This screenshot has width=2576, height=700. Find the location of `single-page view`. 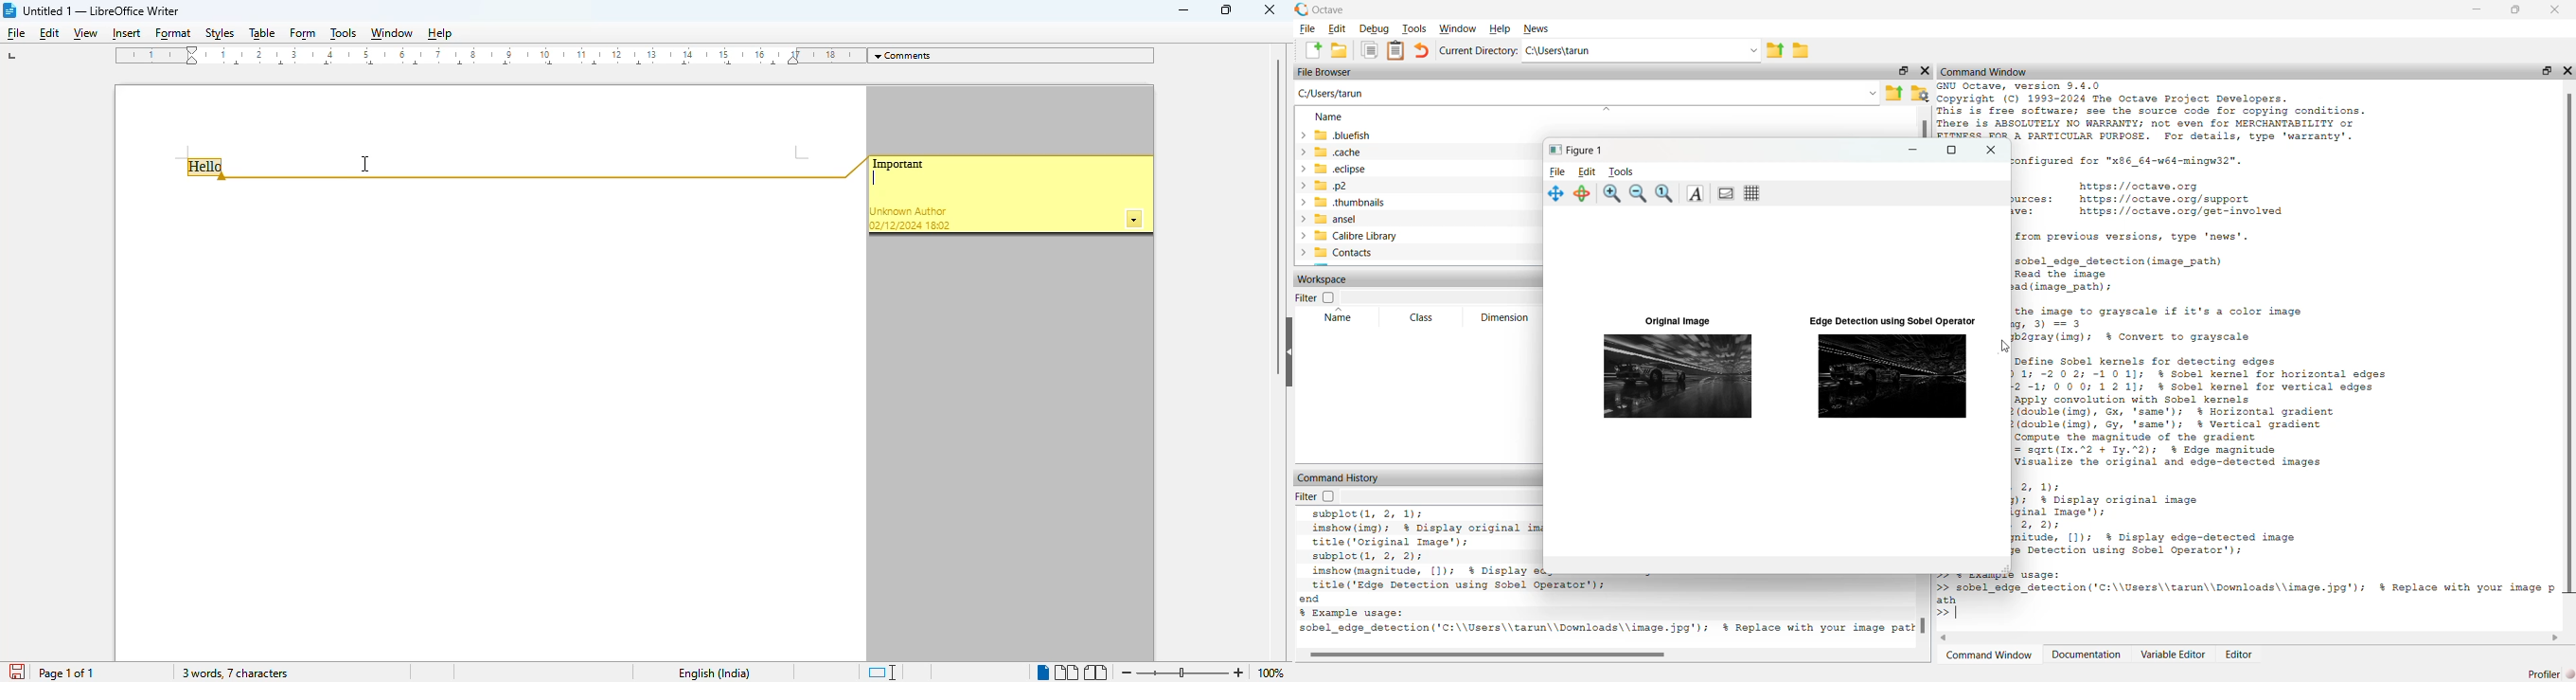

single-page view is located at coordinates (1042, 673).